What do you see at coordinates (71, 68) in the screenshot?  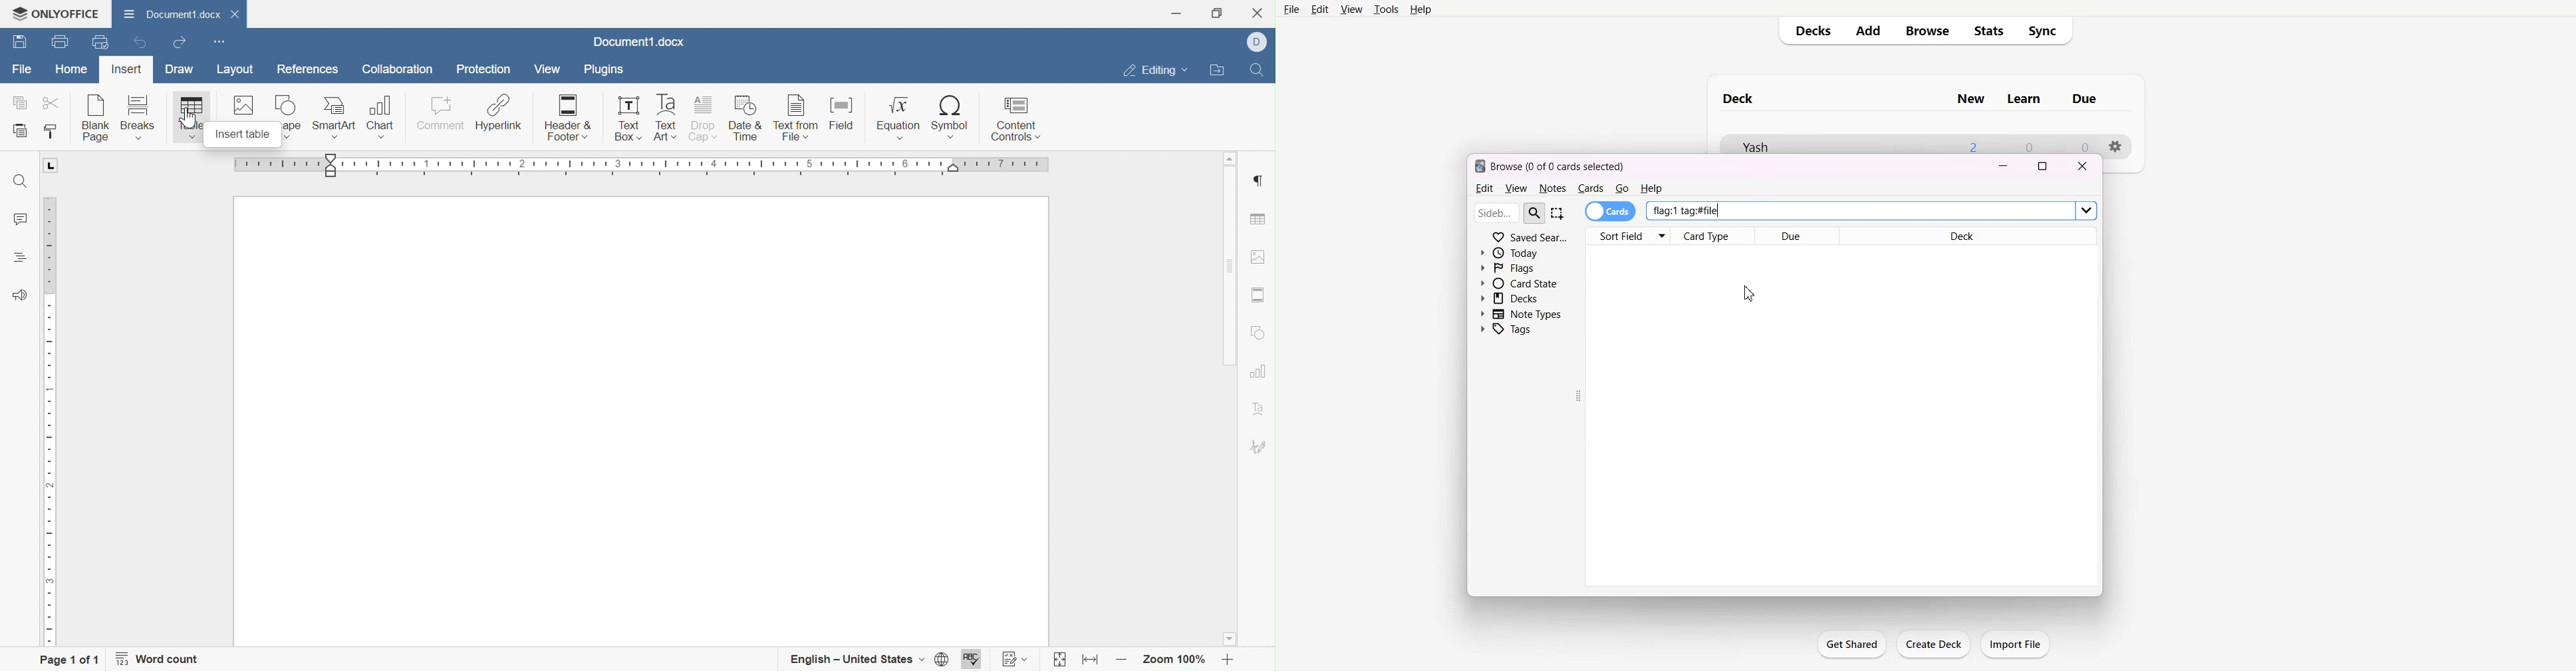 I see `Home` at bounding box center [71, 68].